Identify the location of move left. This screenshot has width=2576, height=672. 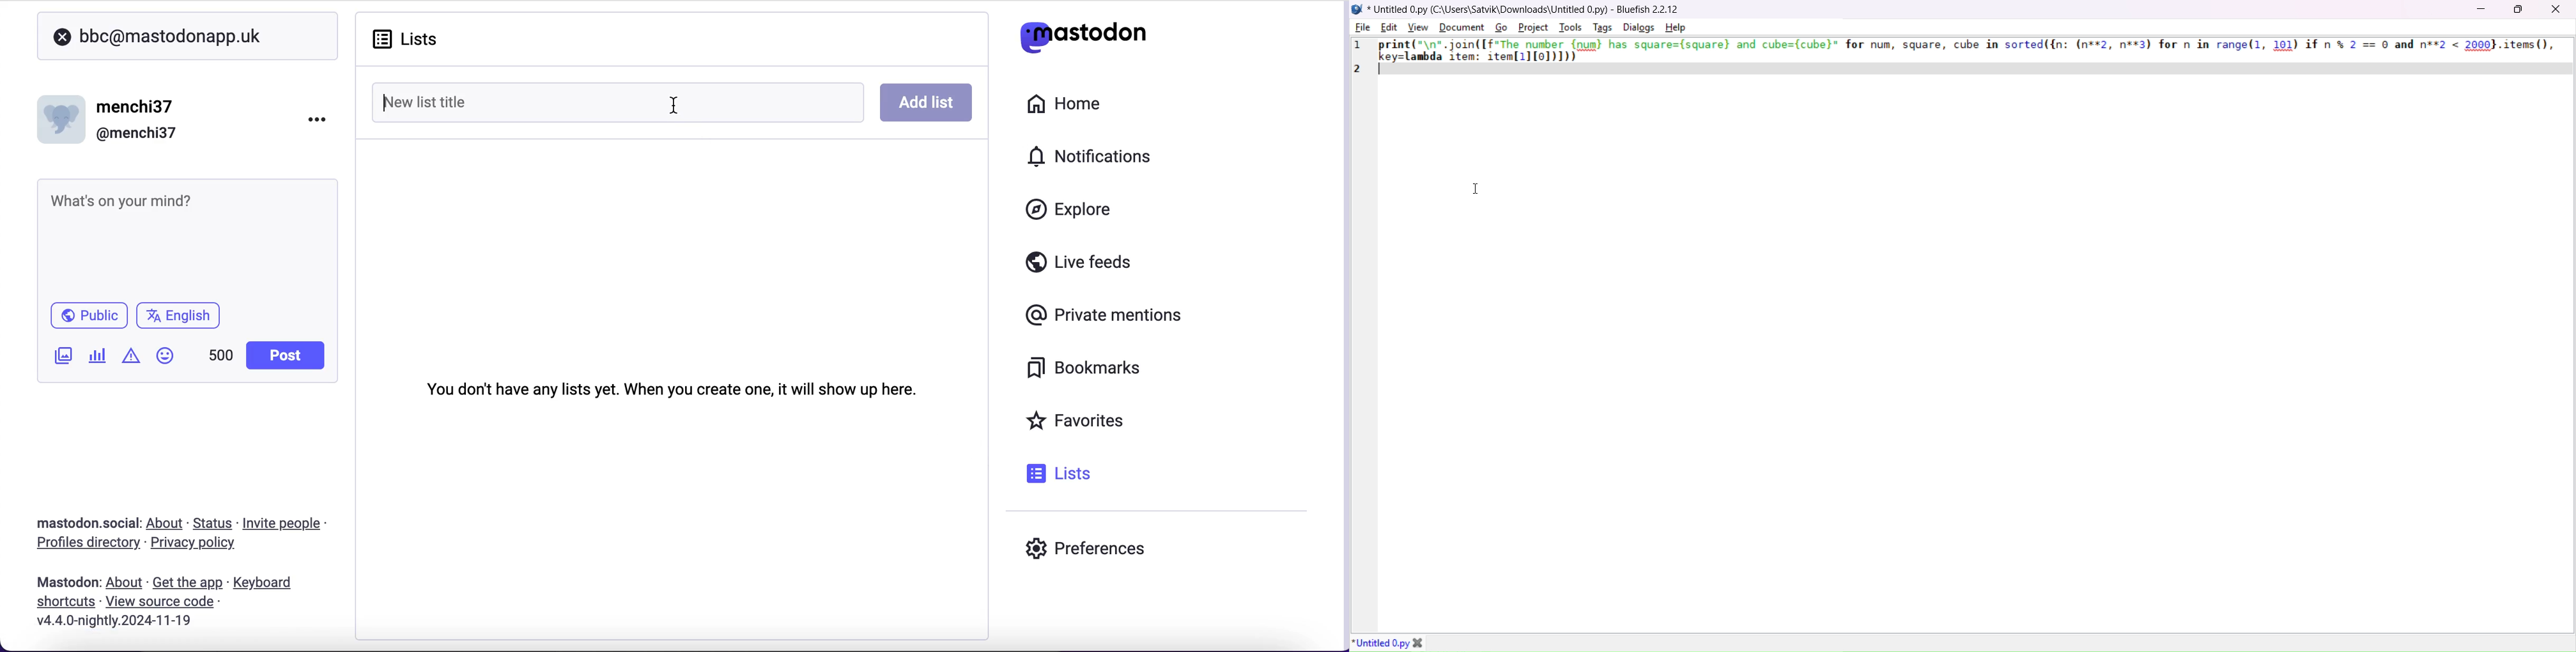
(1362, 627).